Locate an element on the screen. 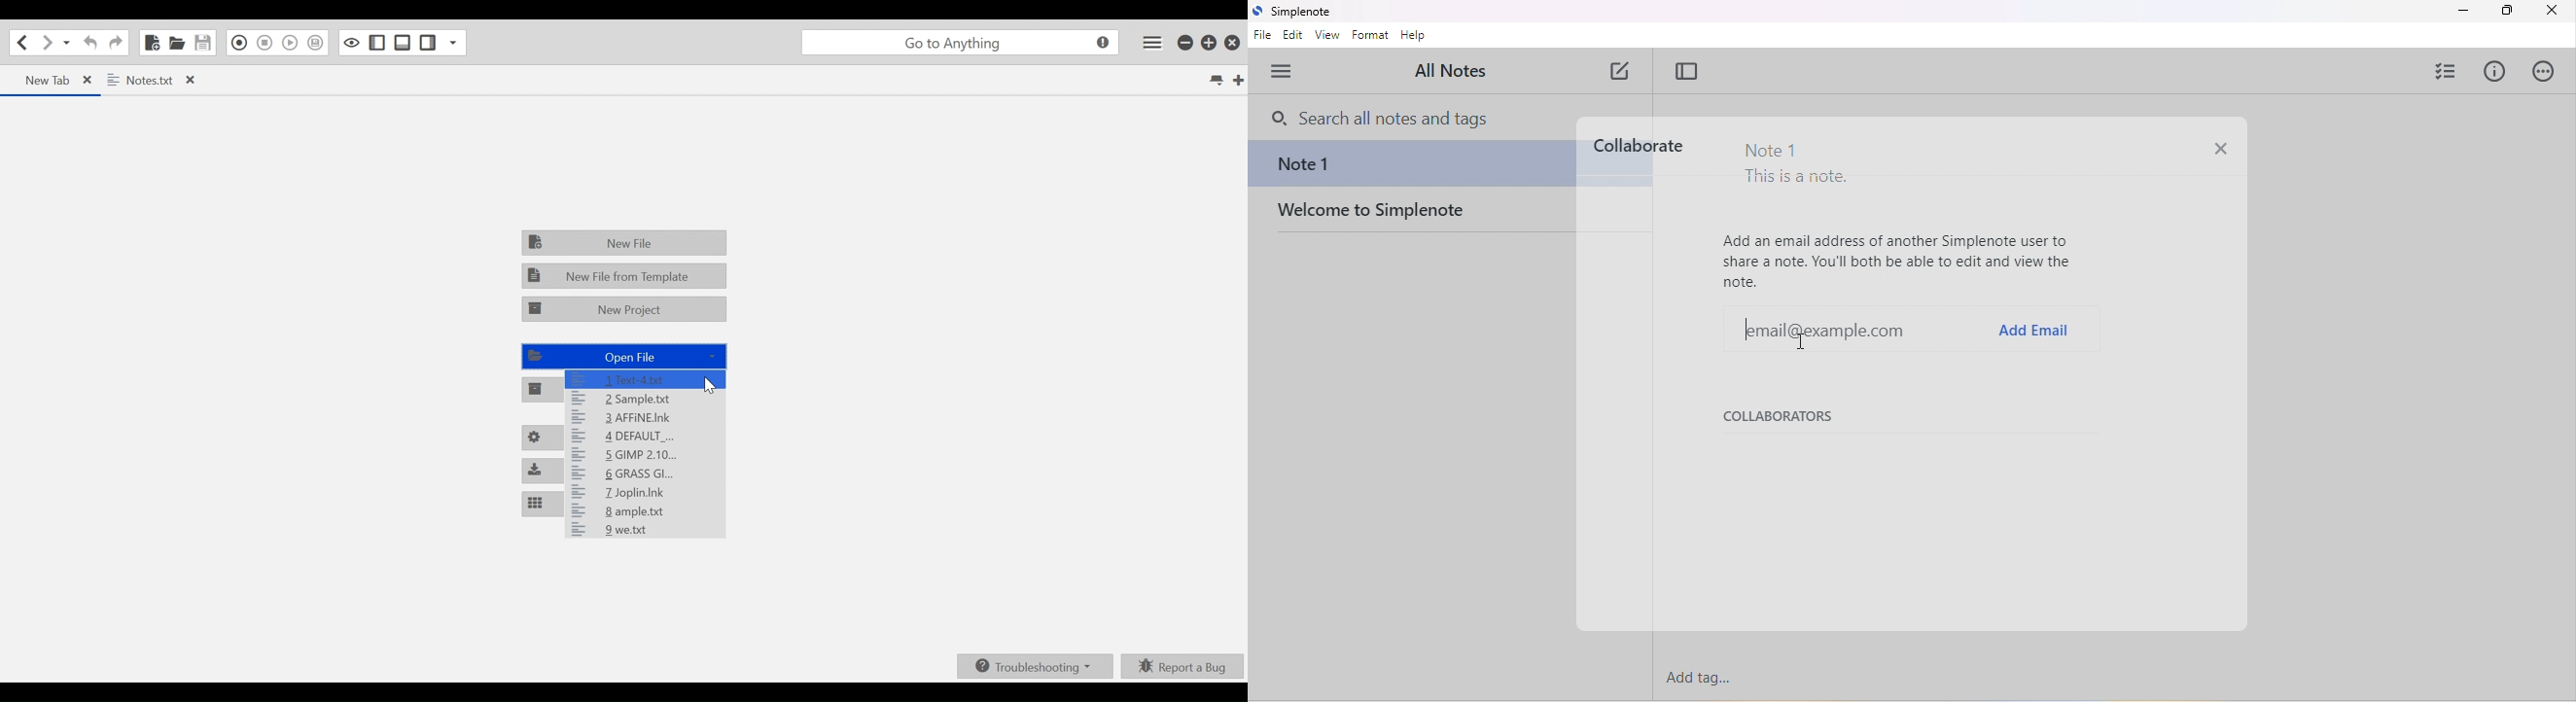 The image size is (2576, 728). cursor movement is located at coordinates (1812, 343).